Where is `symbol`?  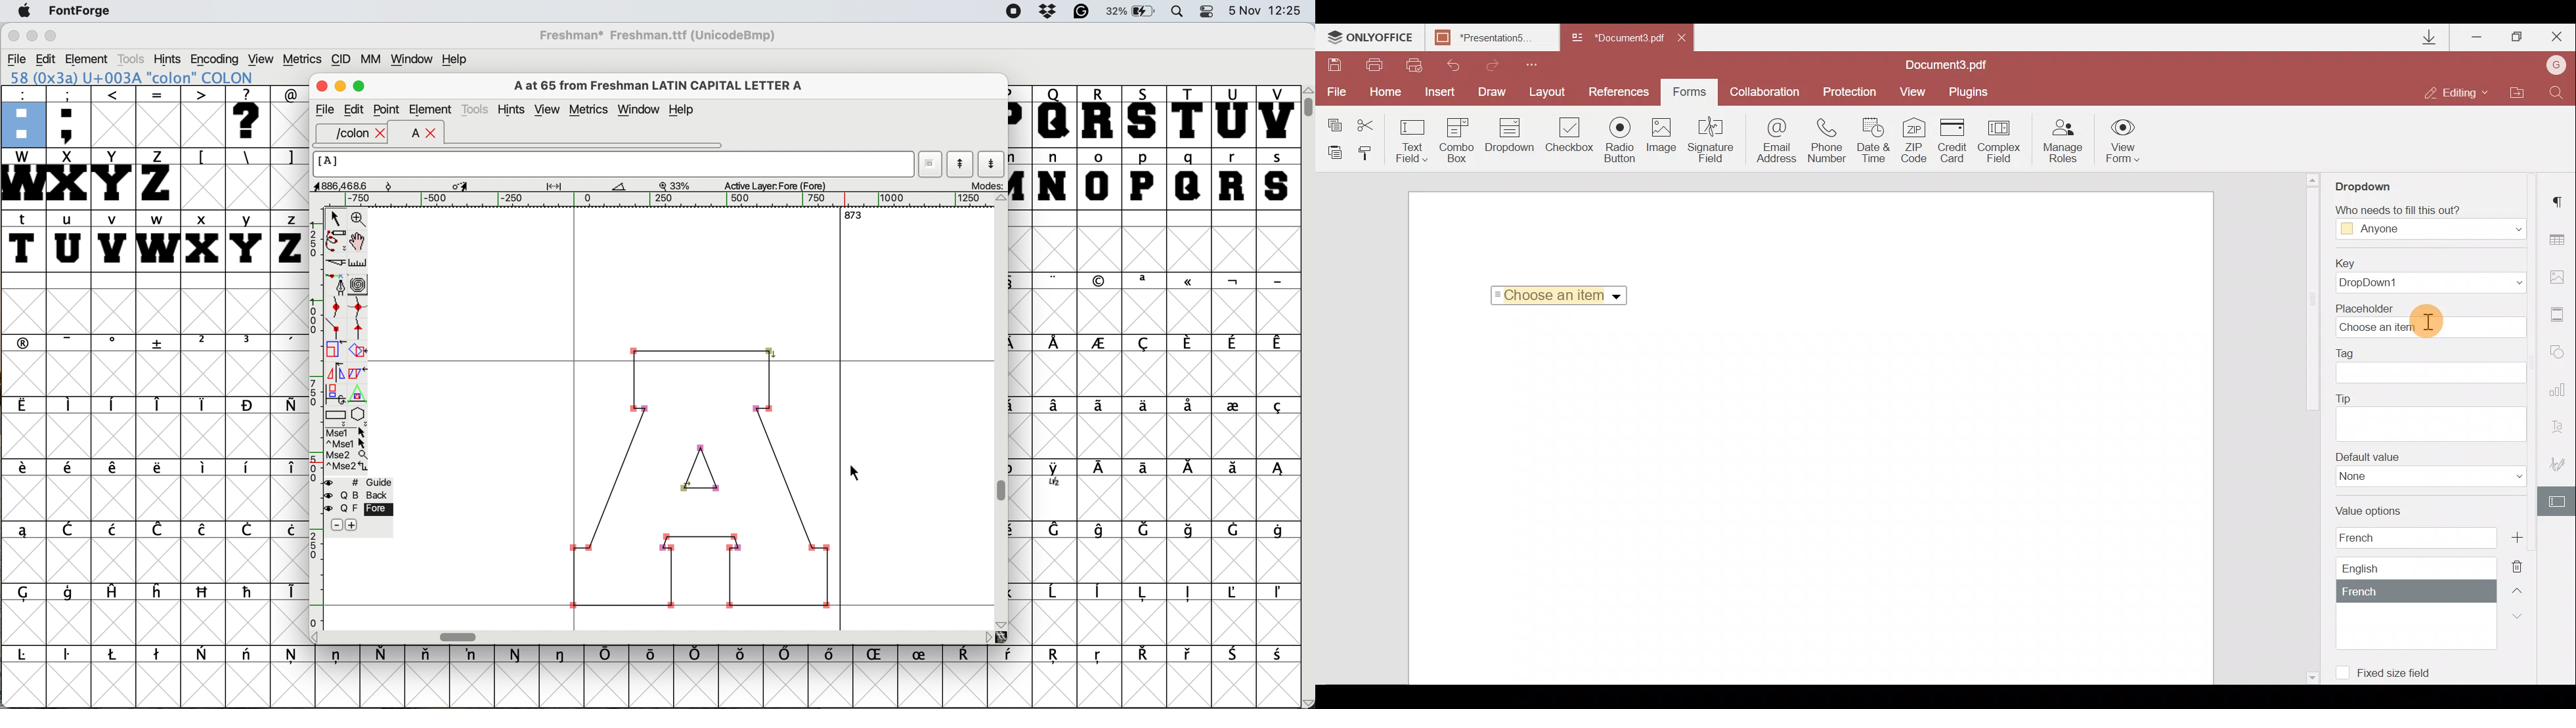 symbol is located at coordinates (1280, 594).